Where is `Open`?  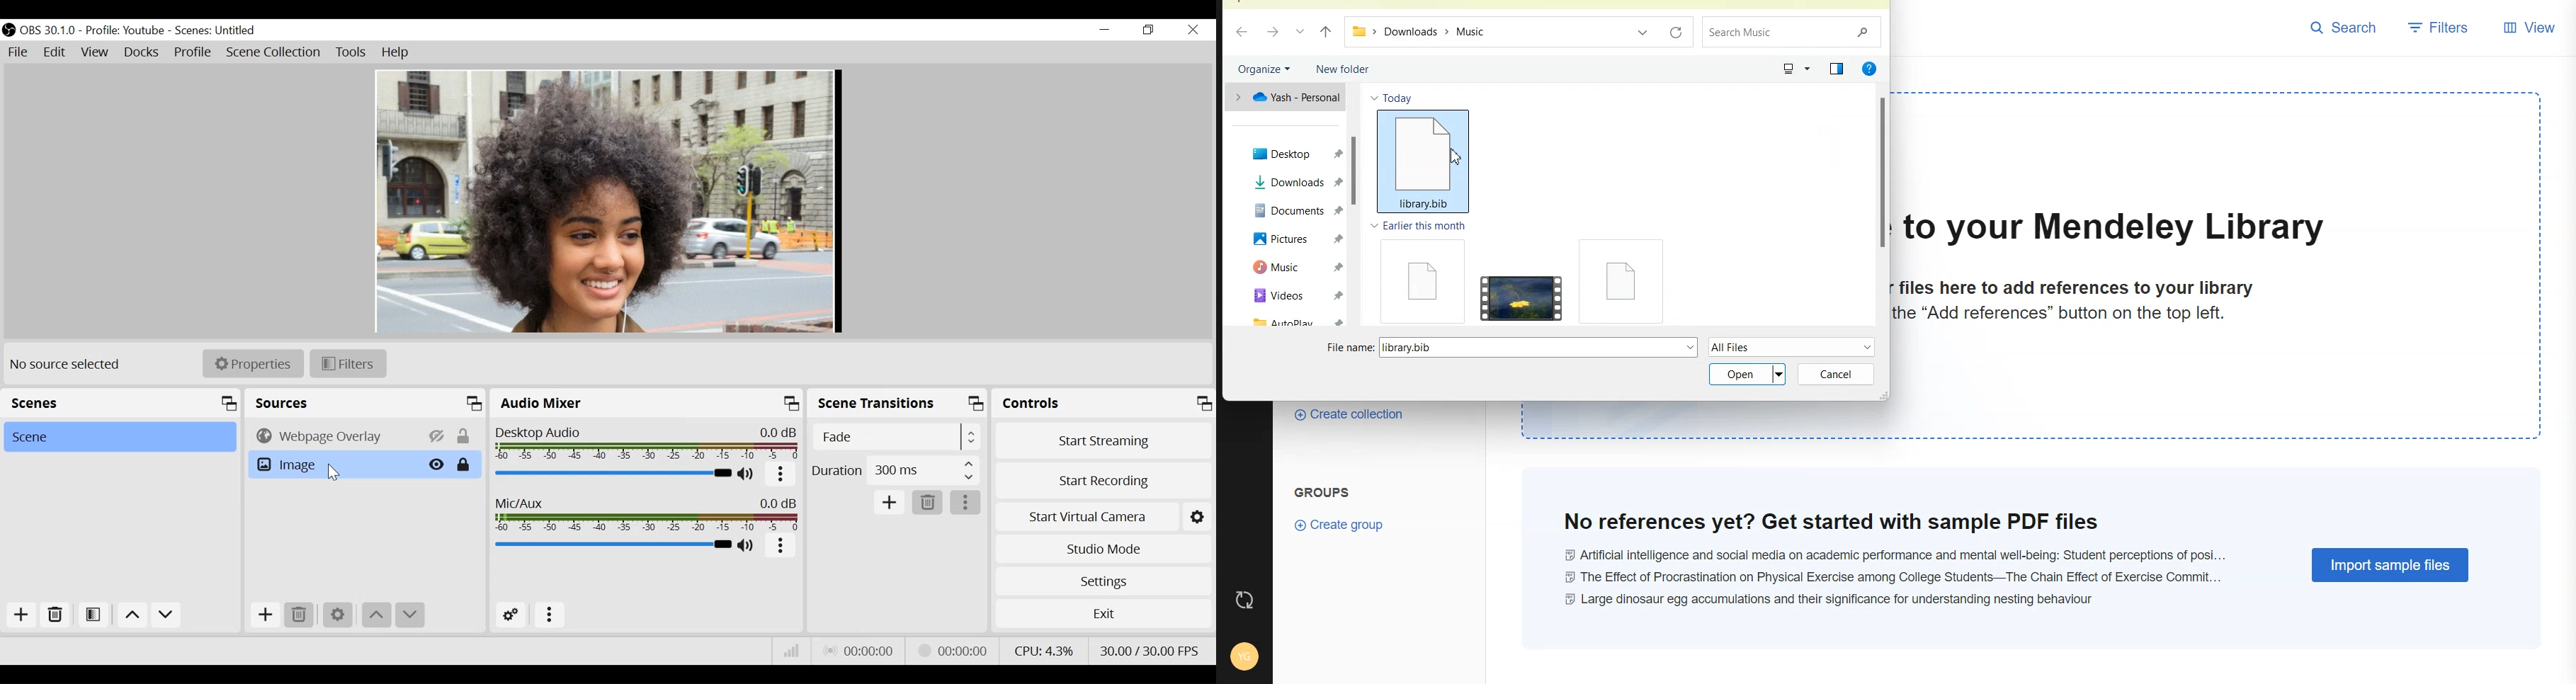 Open is located at coordinates (1747, 375).